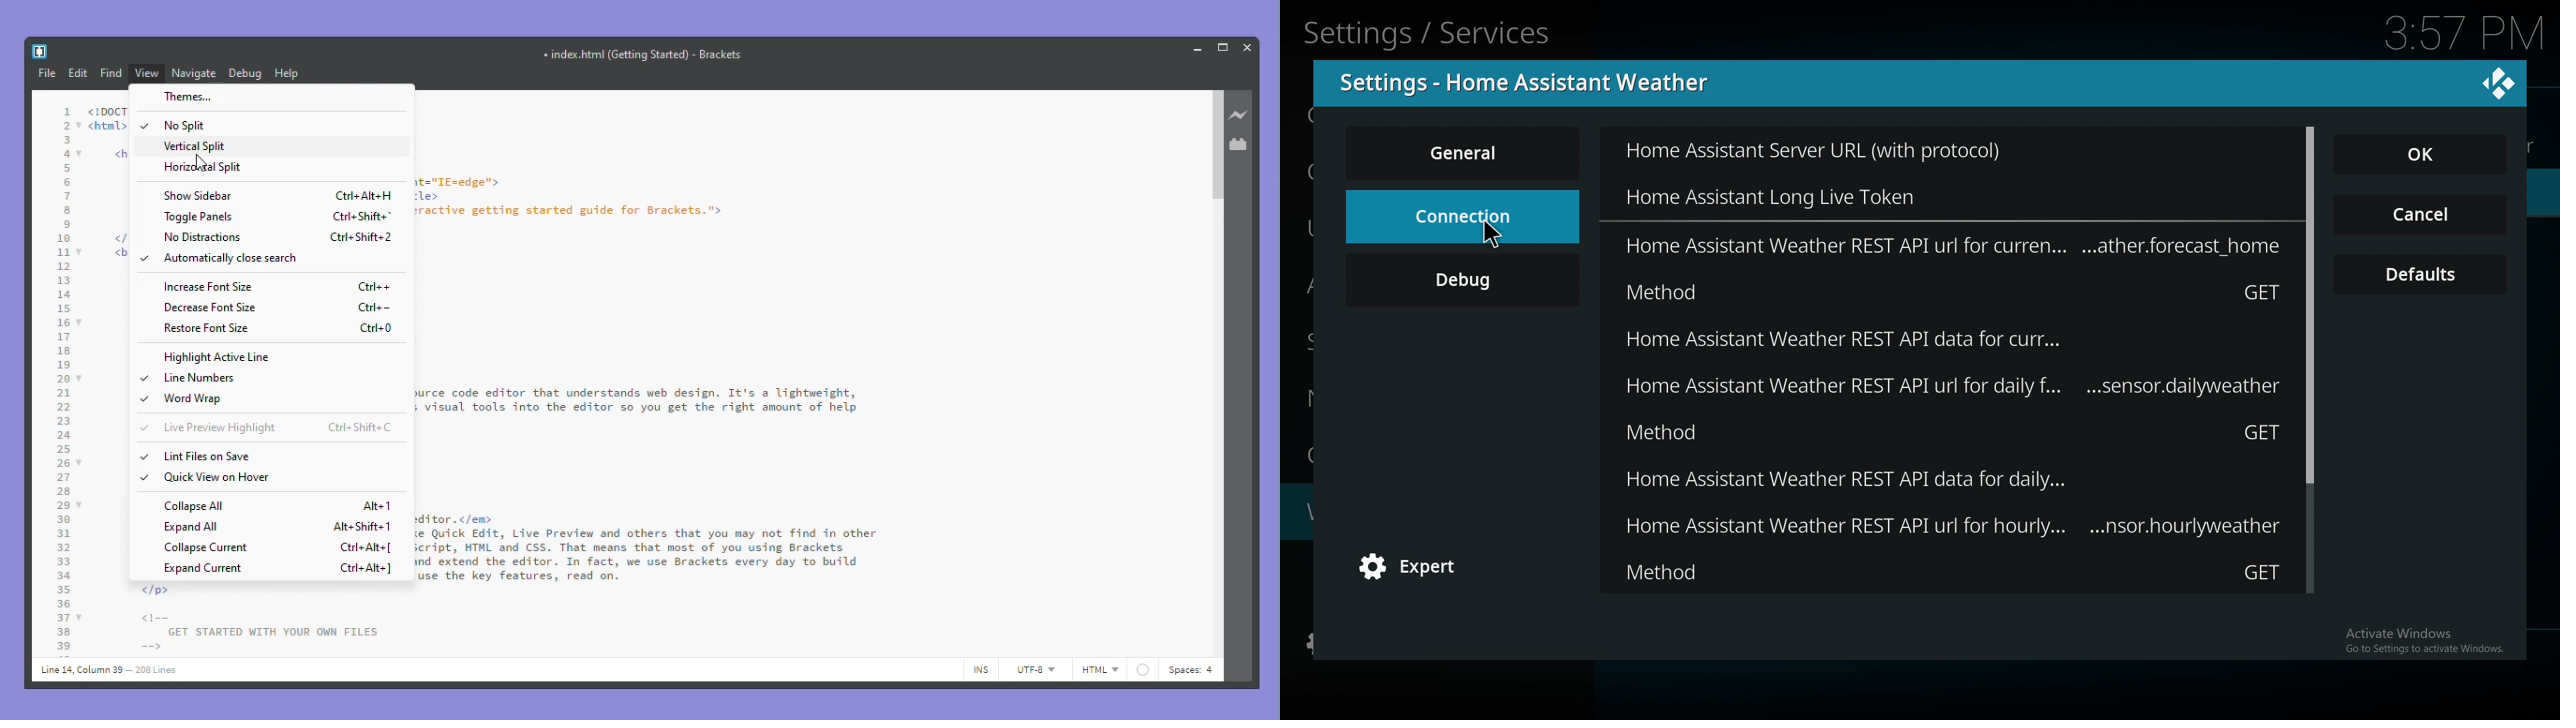  What do you see at coordinates (1533, 83) in the screenshot?
I see `settings - home assistant weather` at bounding box center [1533, 83].